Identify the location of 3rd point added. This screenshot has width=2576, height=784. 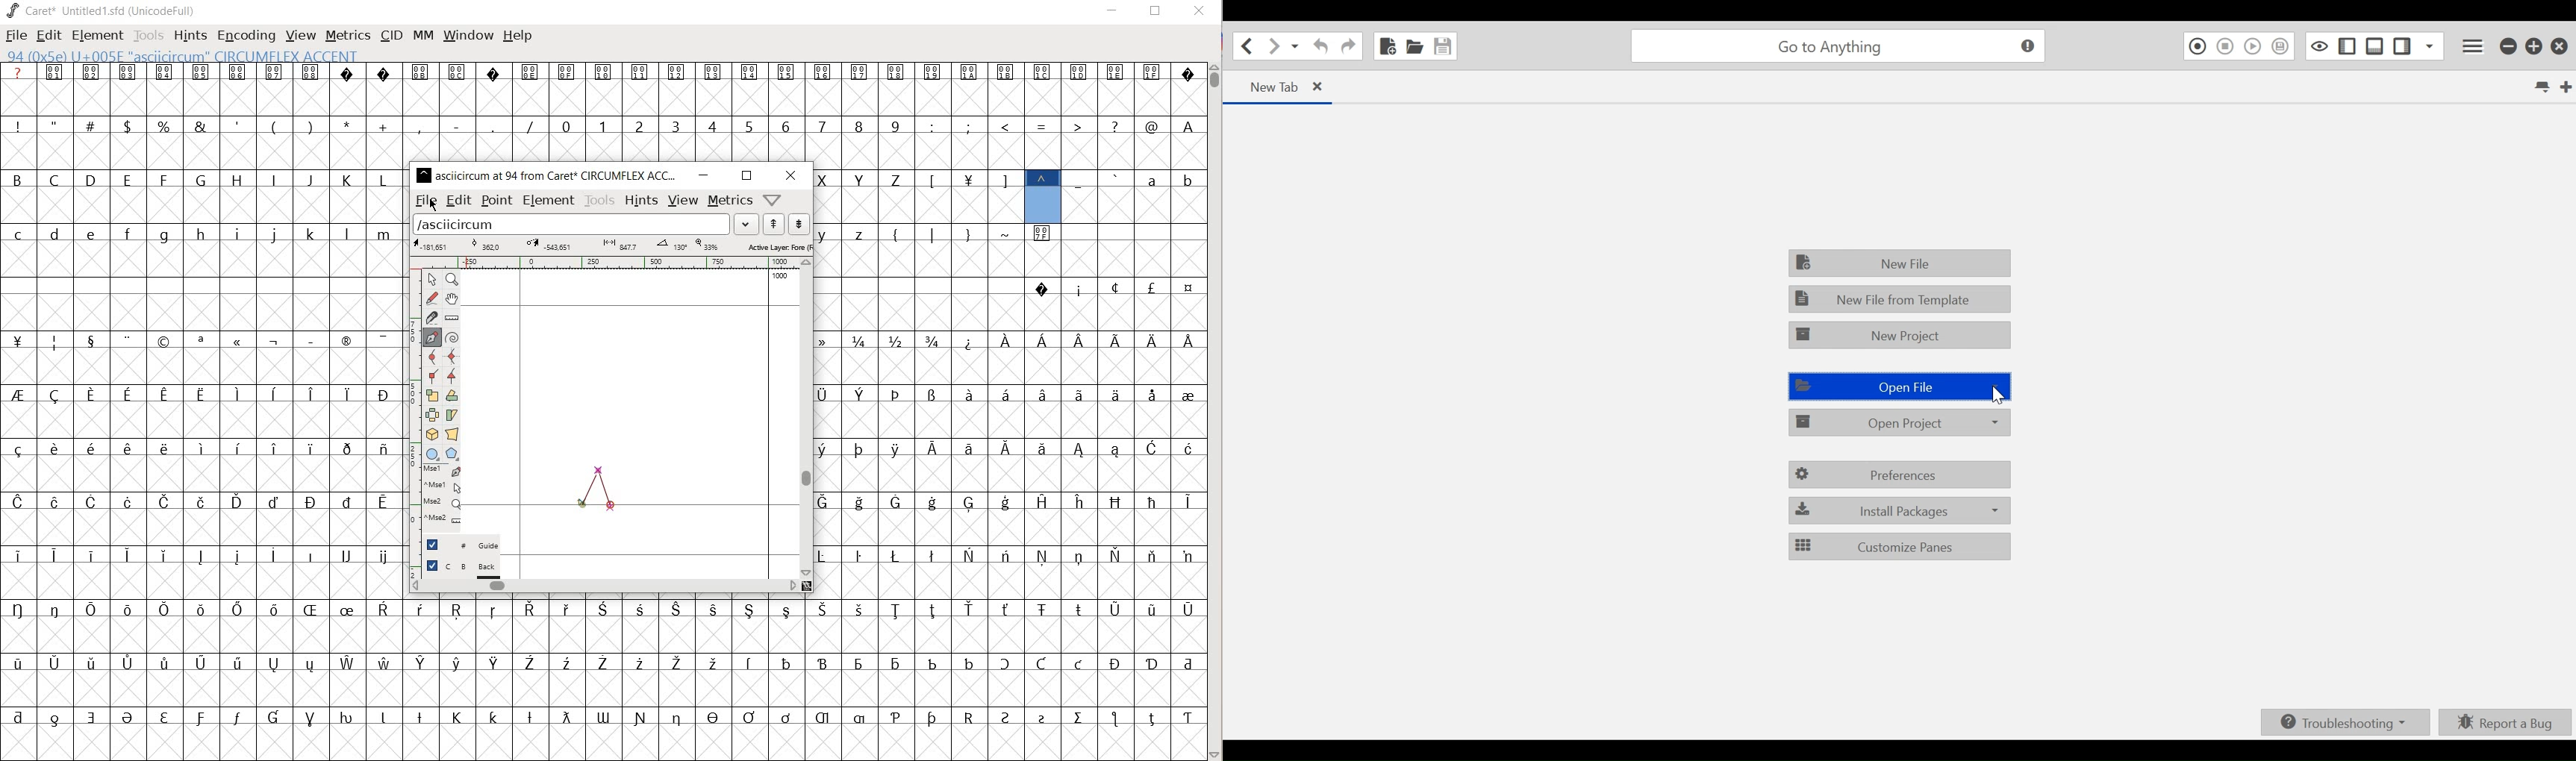
(611, 505).